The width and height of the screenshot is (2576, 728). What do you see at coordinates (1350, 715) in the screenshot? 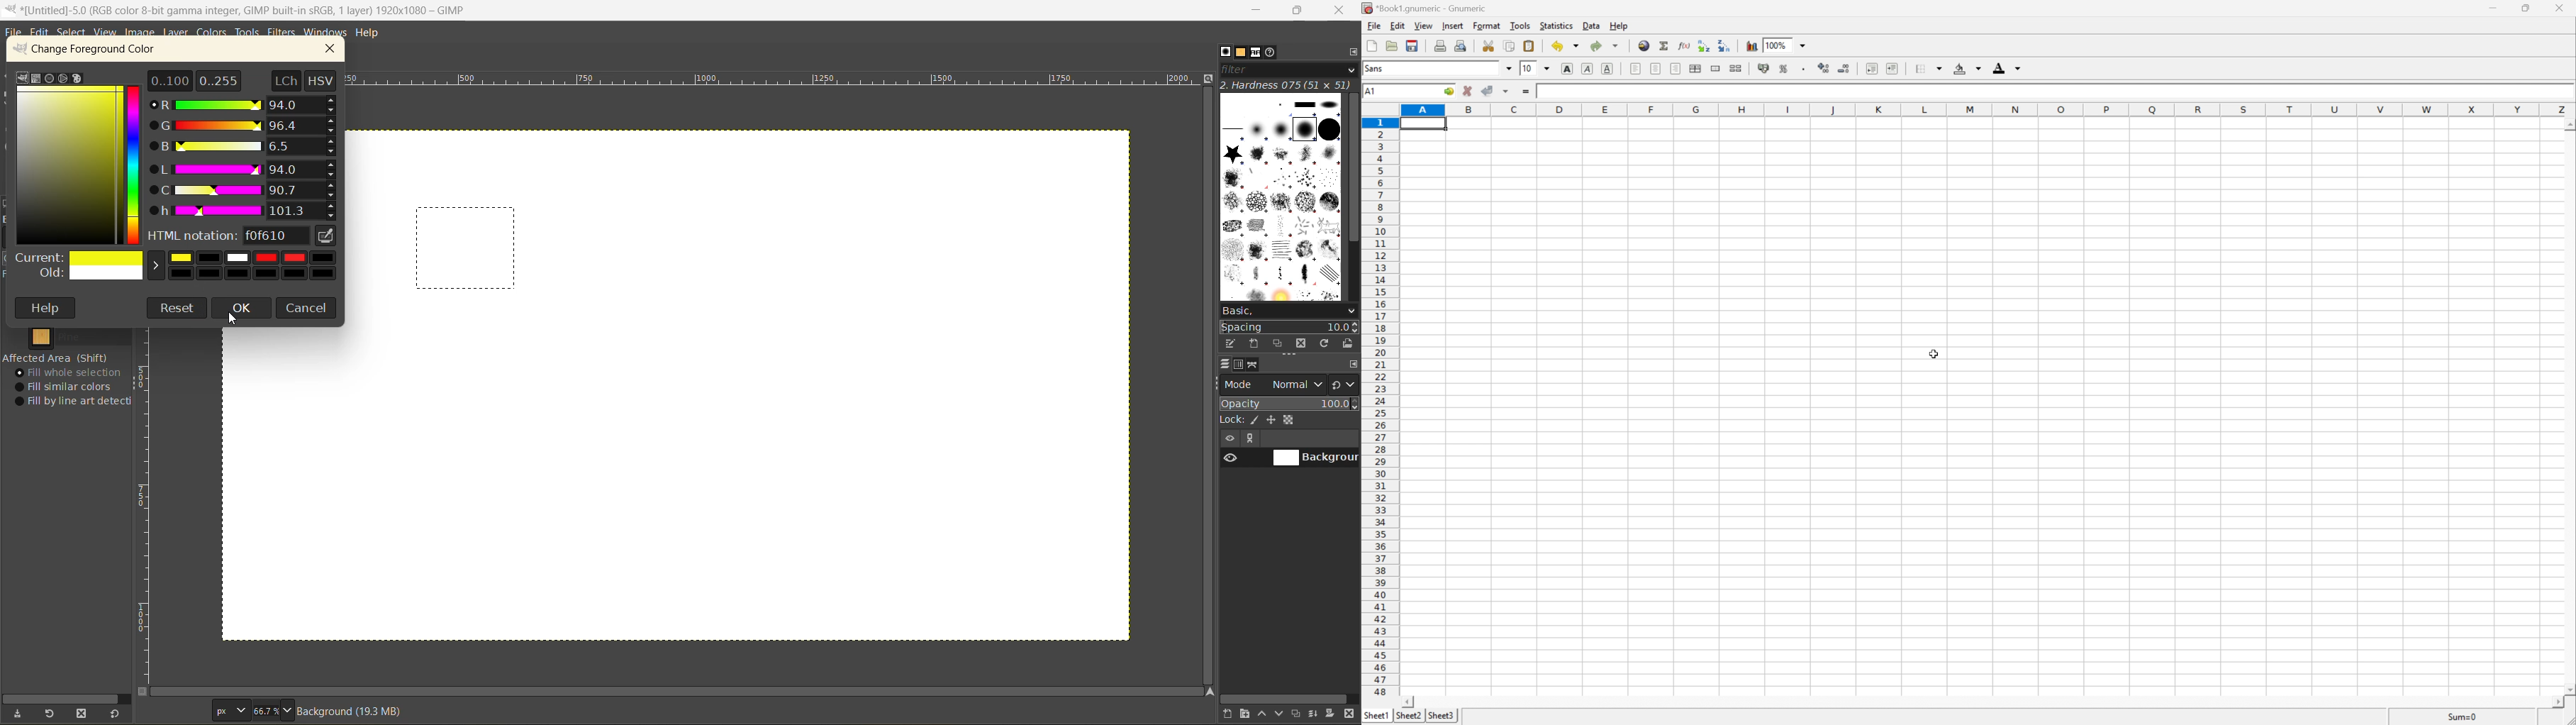
I see `delete this layer` at bounding box center [1350, 715].